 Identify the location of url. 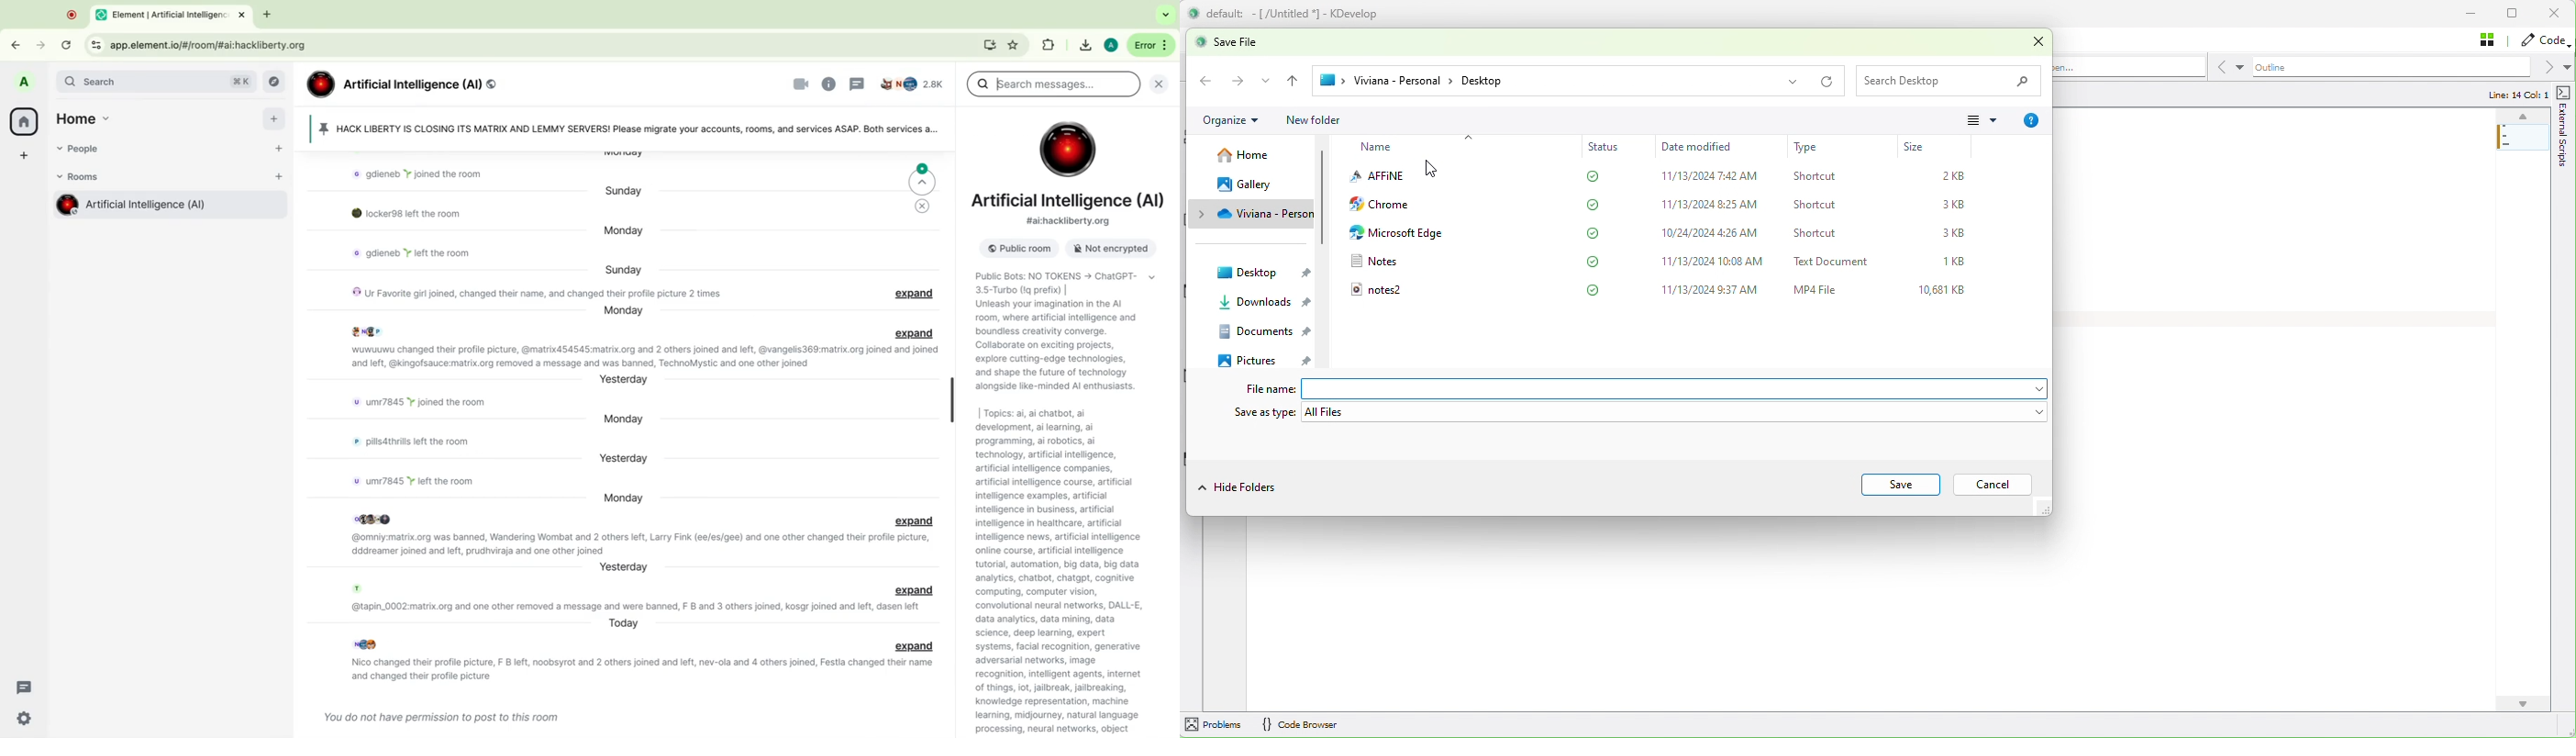
(213, 45).